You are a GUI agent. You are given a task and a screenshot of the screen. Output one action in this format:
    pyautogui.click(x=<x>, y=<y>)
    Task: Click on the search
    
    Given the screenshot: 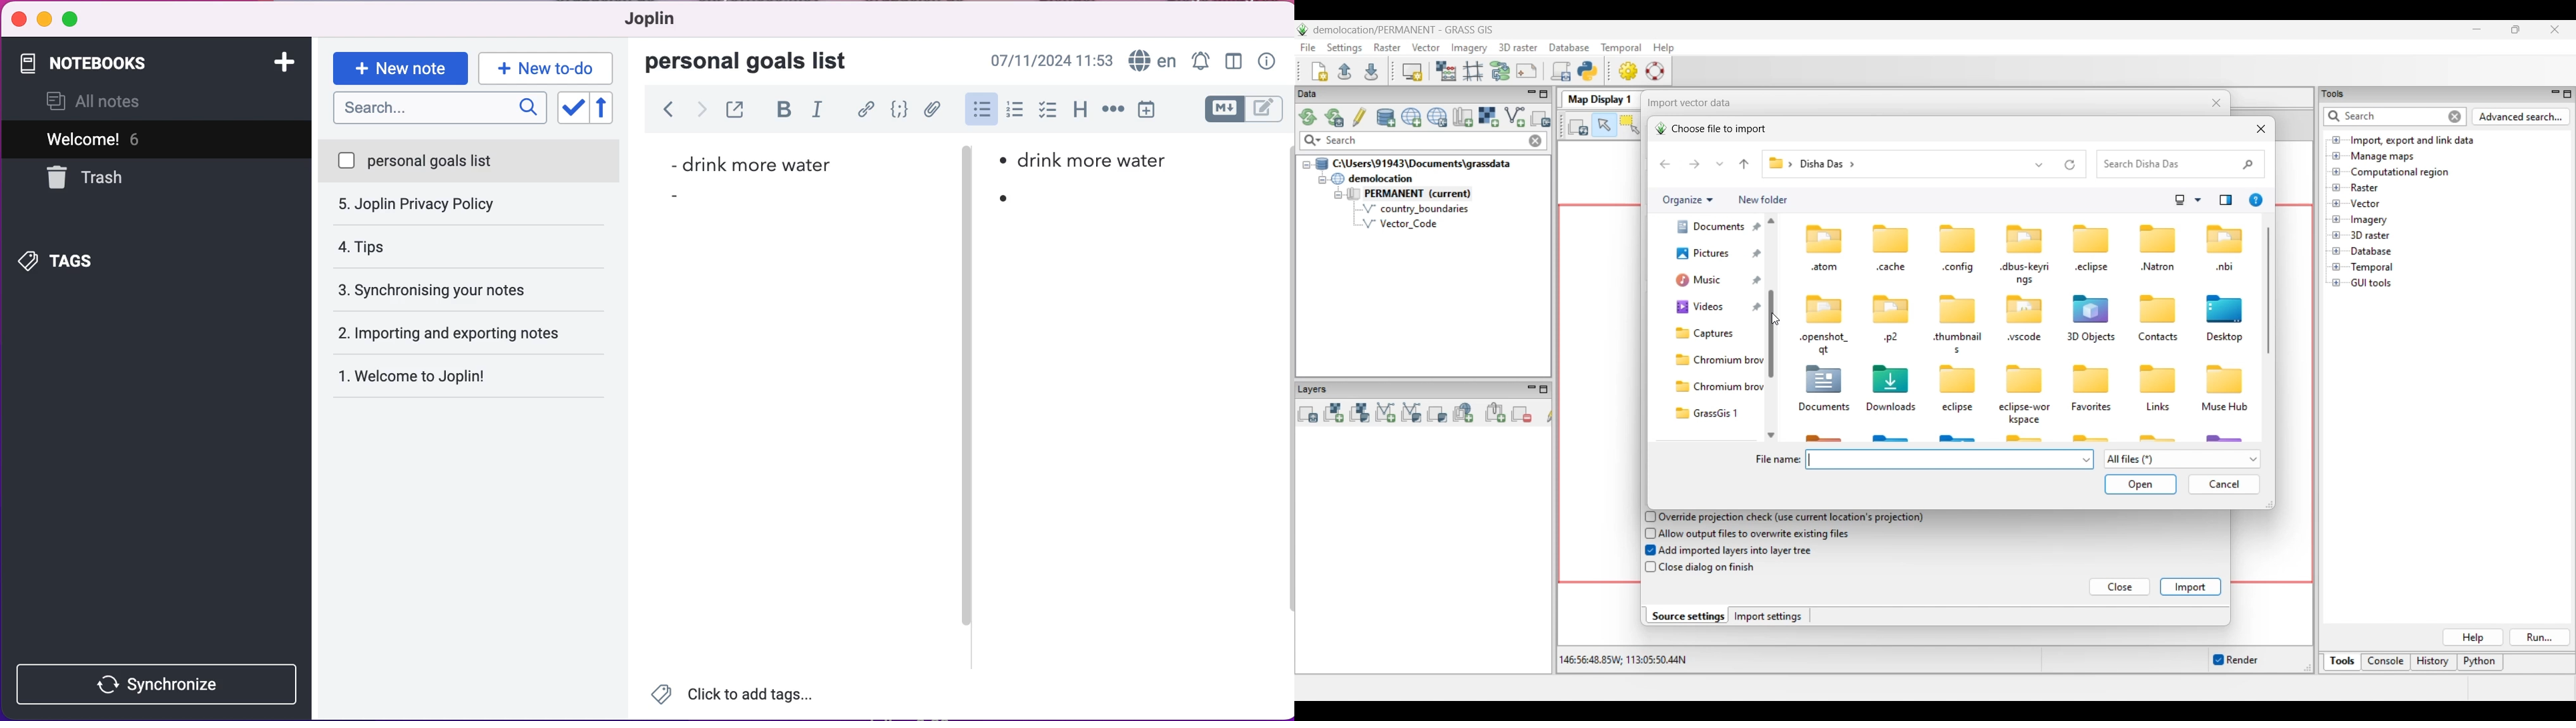 What is the action you would take?
    pyautogui.click(x=438, y=110)
    